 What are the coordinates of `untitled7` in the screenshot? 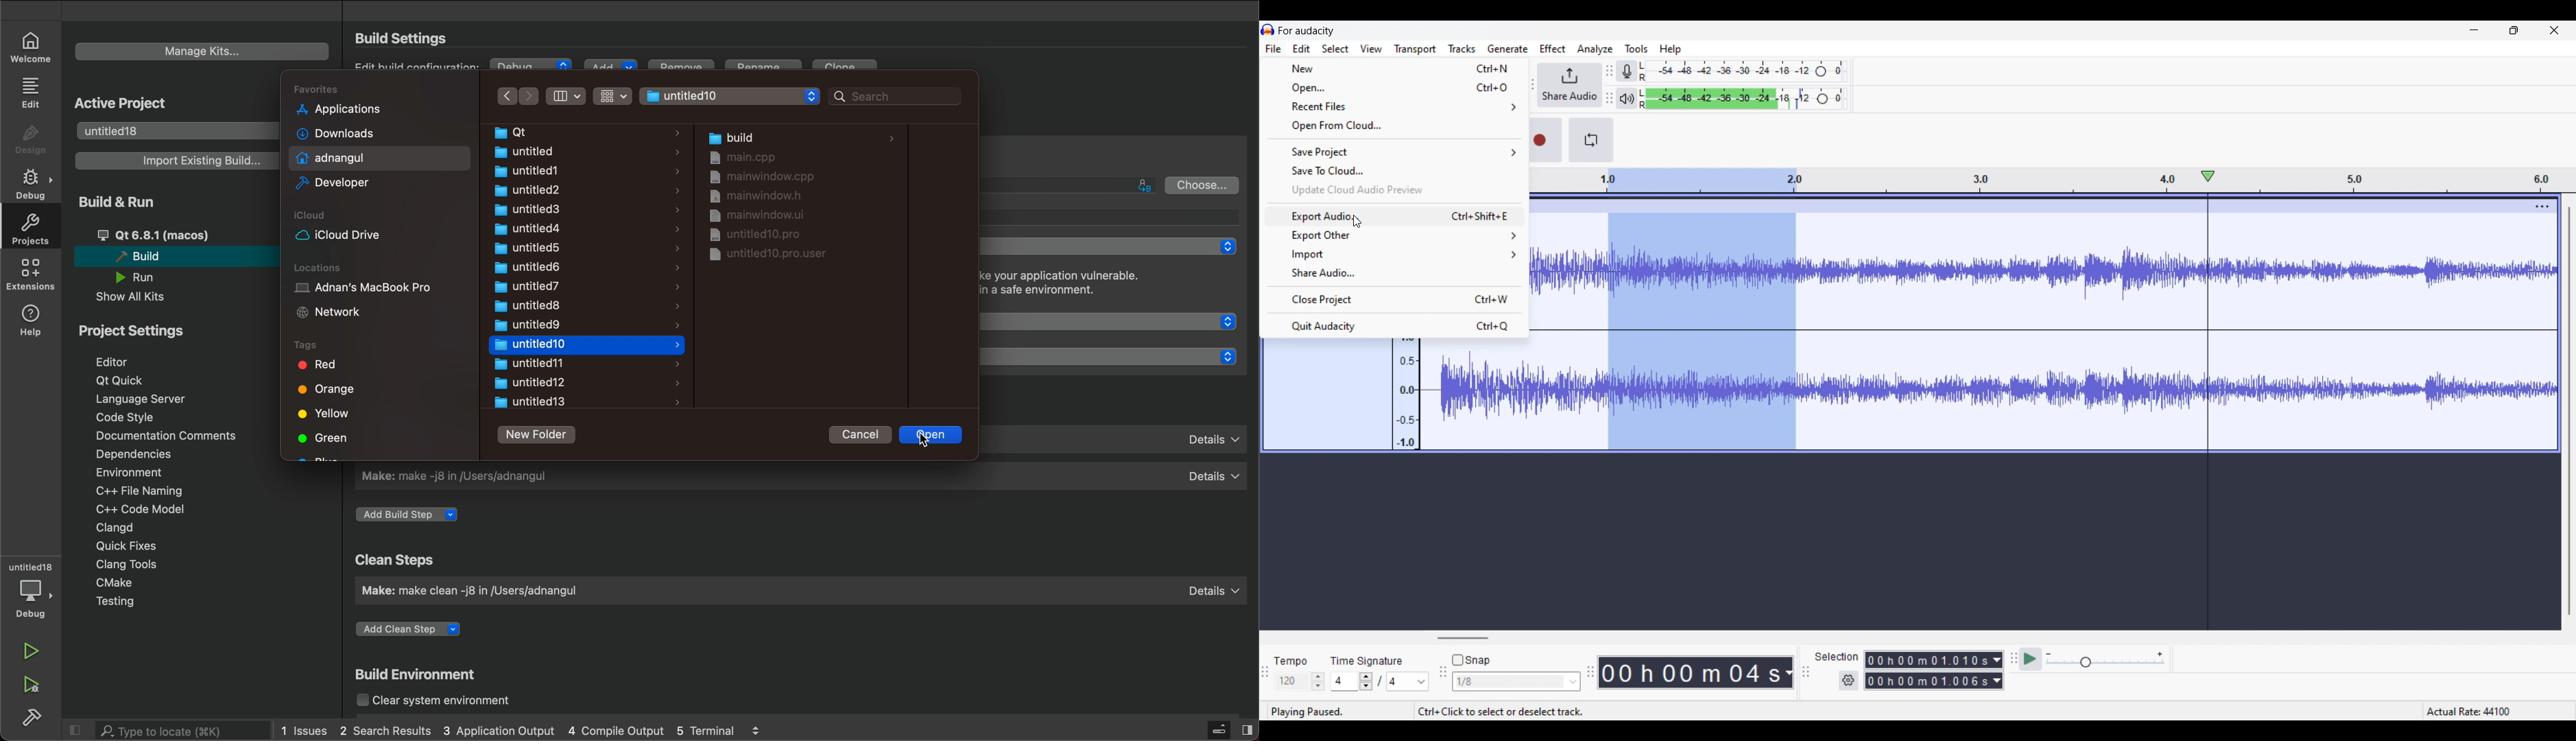 It's located at (577, 287).